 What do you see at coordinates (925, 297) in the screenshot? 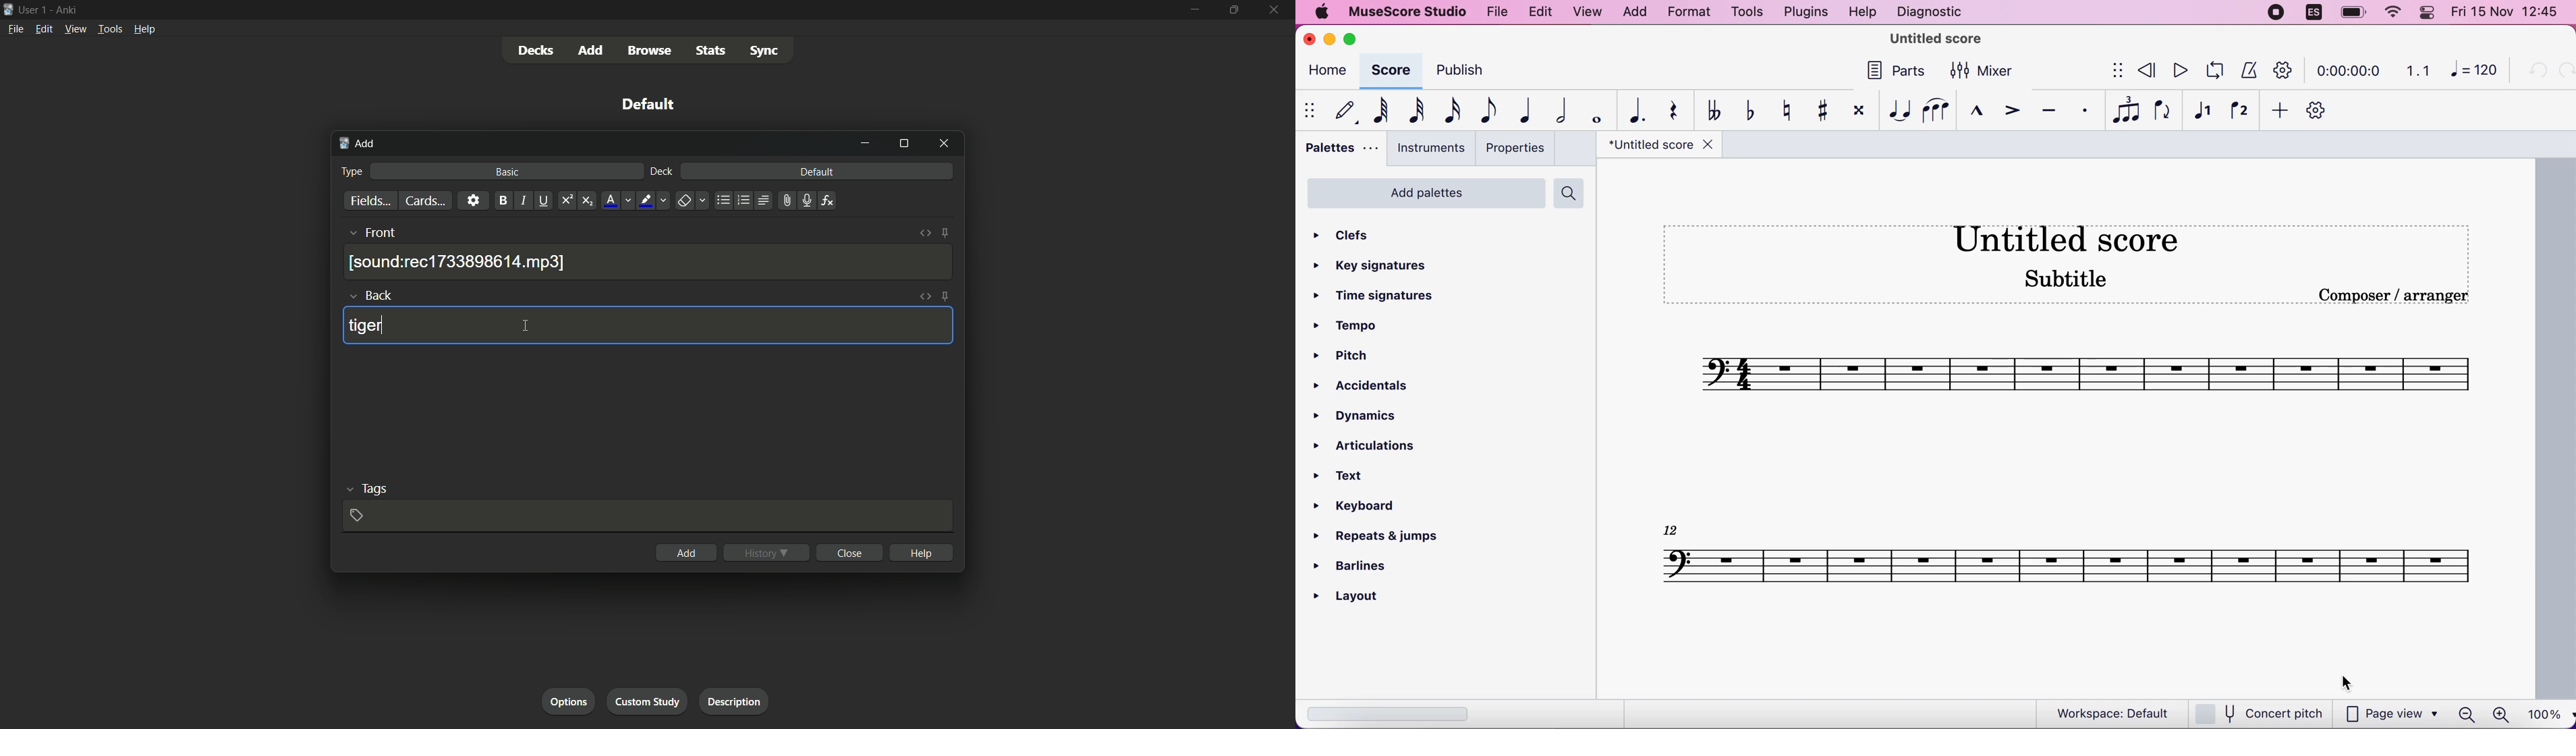
I see `toggle html editor` at bounding box center [925, 297].